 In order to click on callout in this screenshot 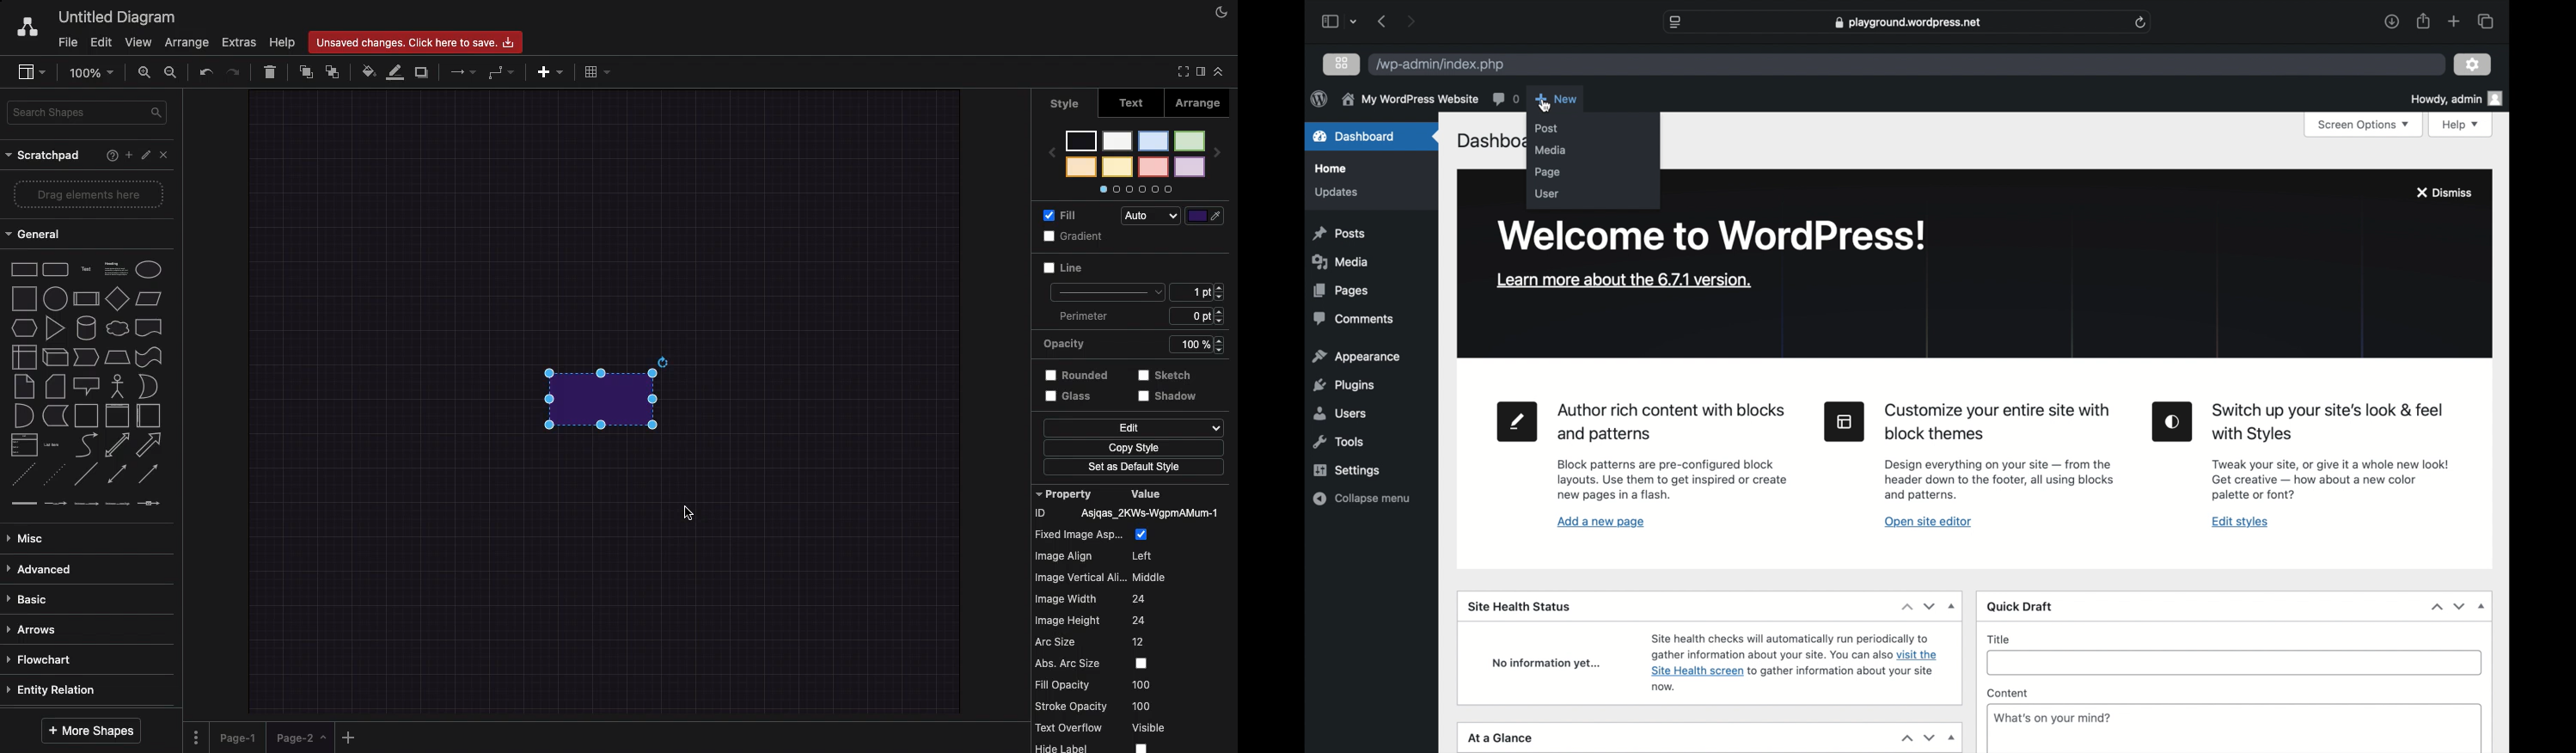, I will do `click(85, 386)`.